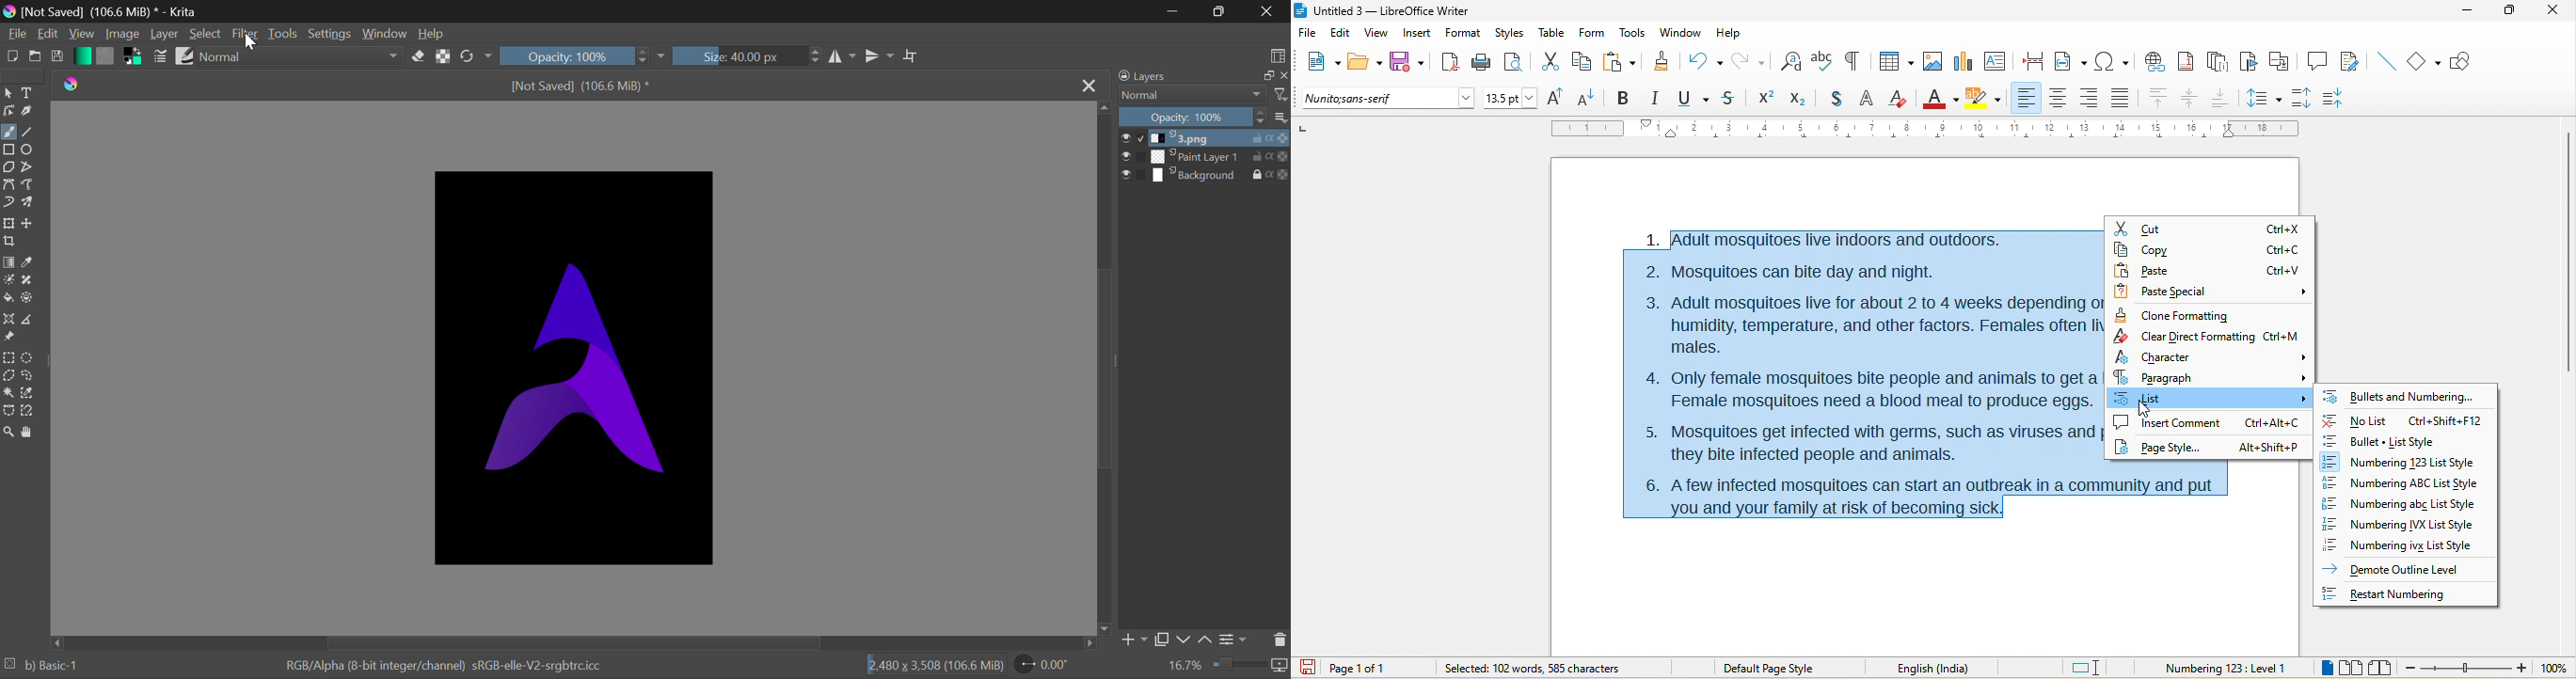 This screenshot has width=2576, height=700. What do you see at coordinates (9, 376) in the screenshot?
I see `Polygon Selection` at bounding box center [9, 376].